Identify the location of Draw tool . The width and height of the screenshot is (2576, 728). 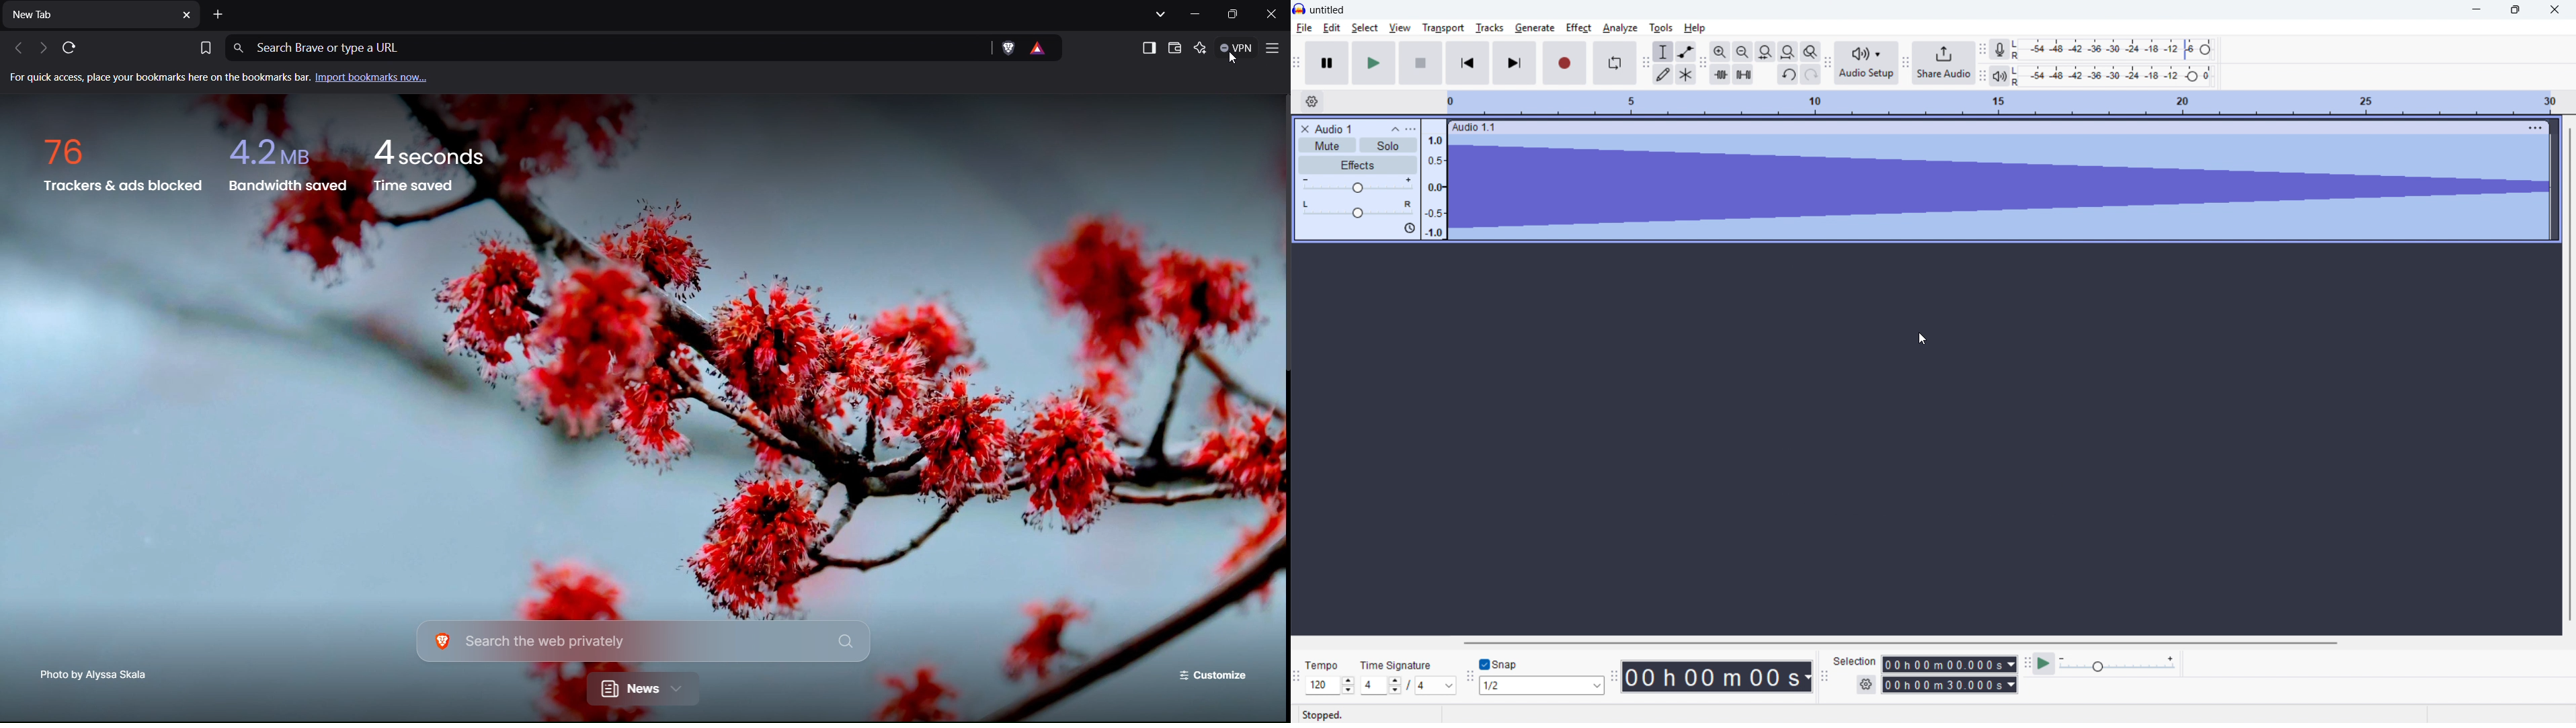
(1664, 75).